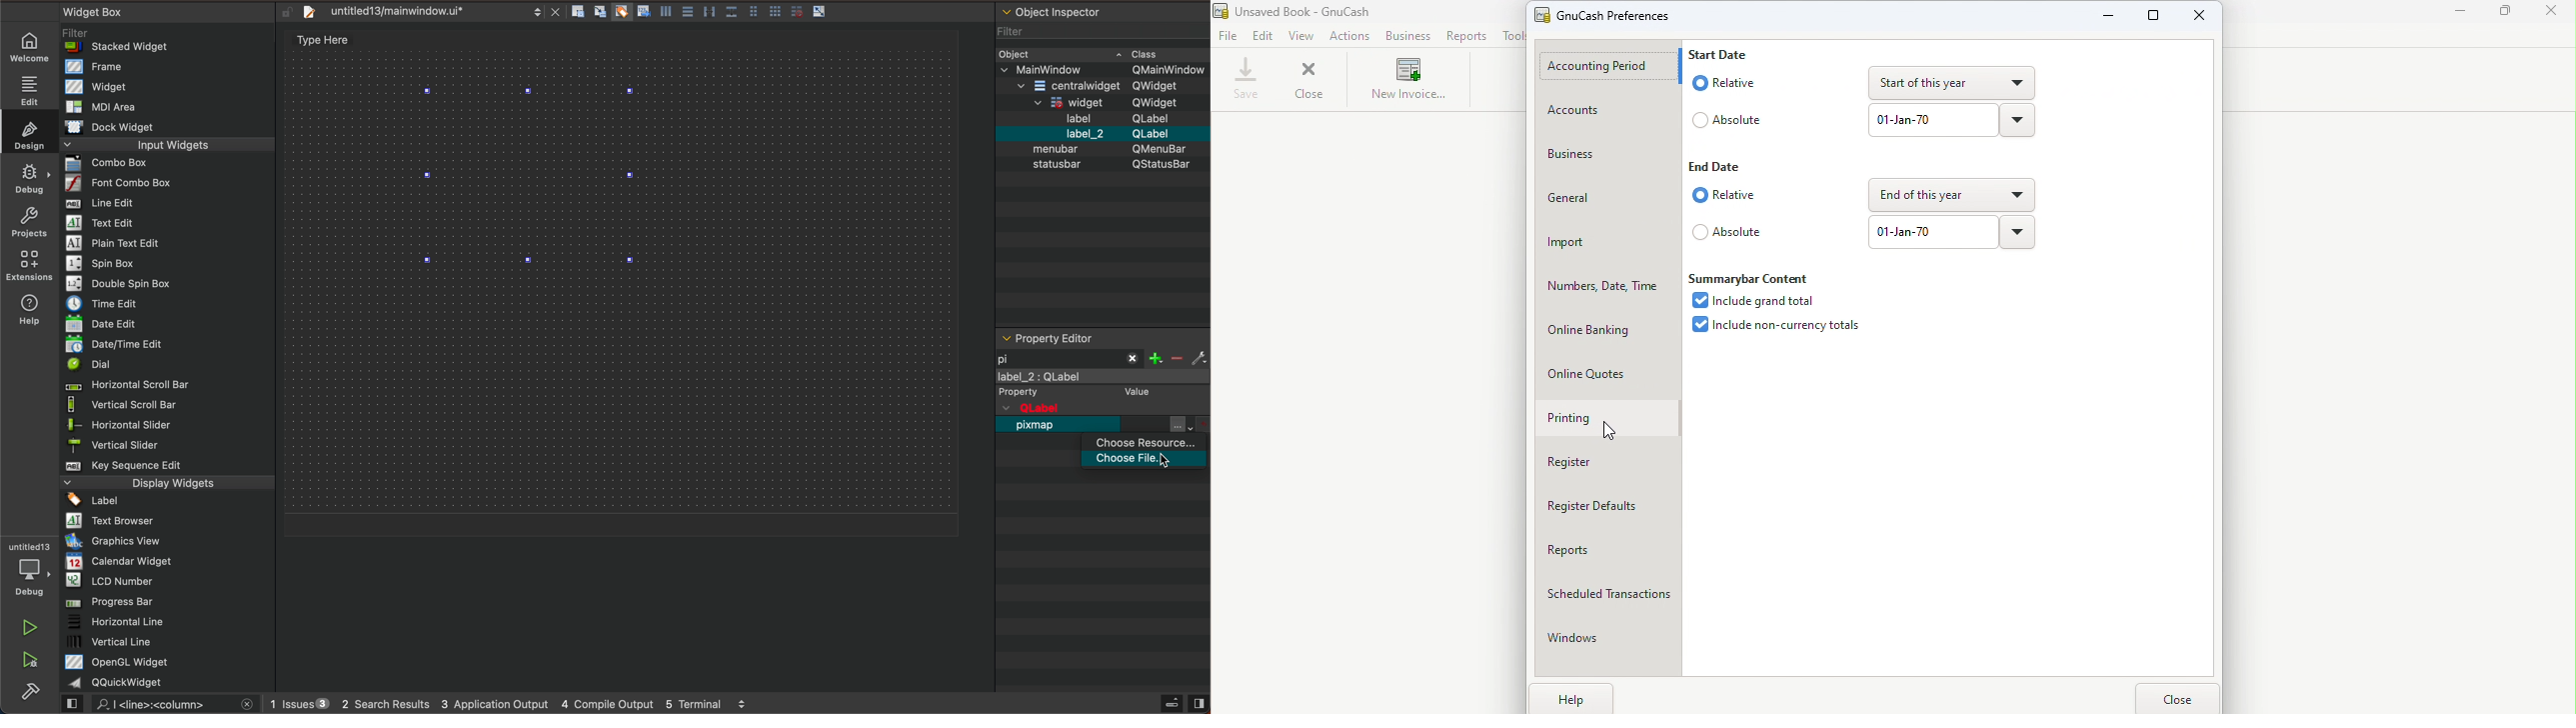 This screenshot has width=2576, height=728. I want to click on Absolute, so click(1733, 230).